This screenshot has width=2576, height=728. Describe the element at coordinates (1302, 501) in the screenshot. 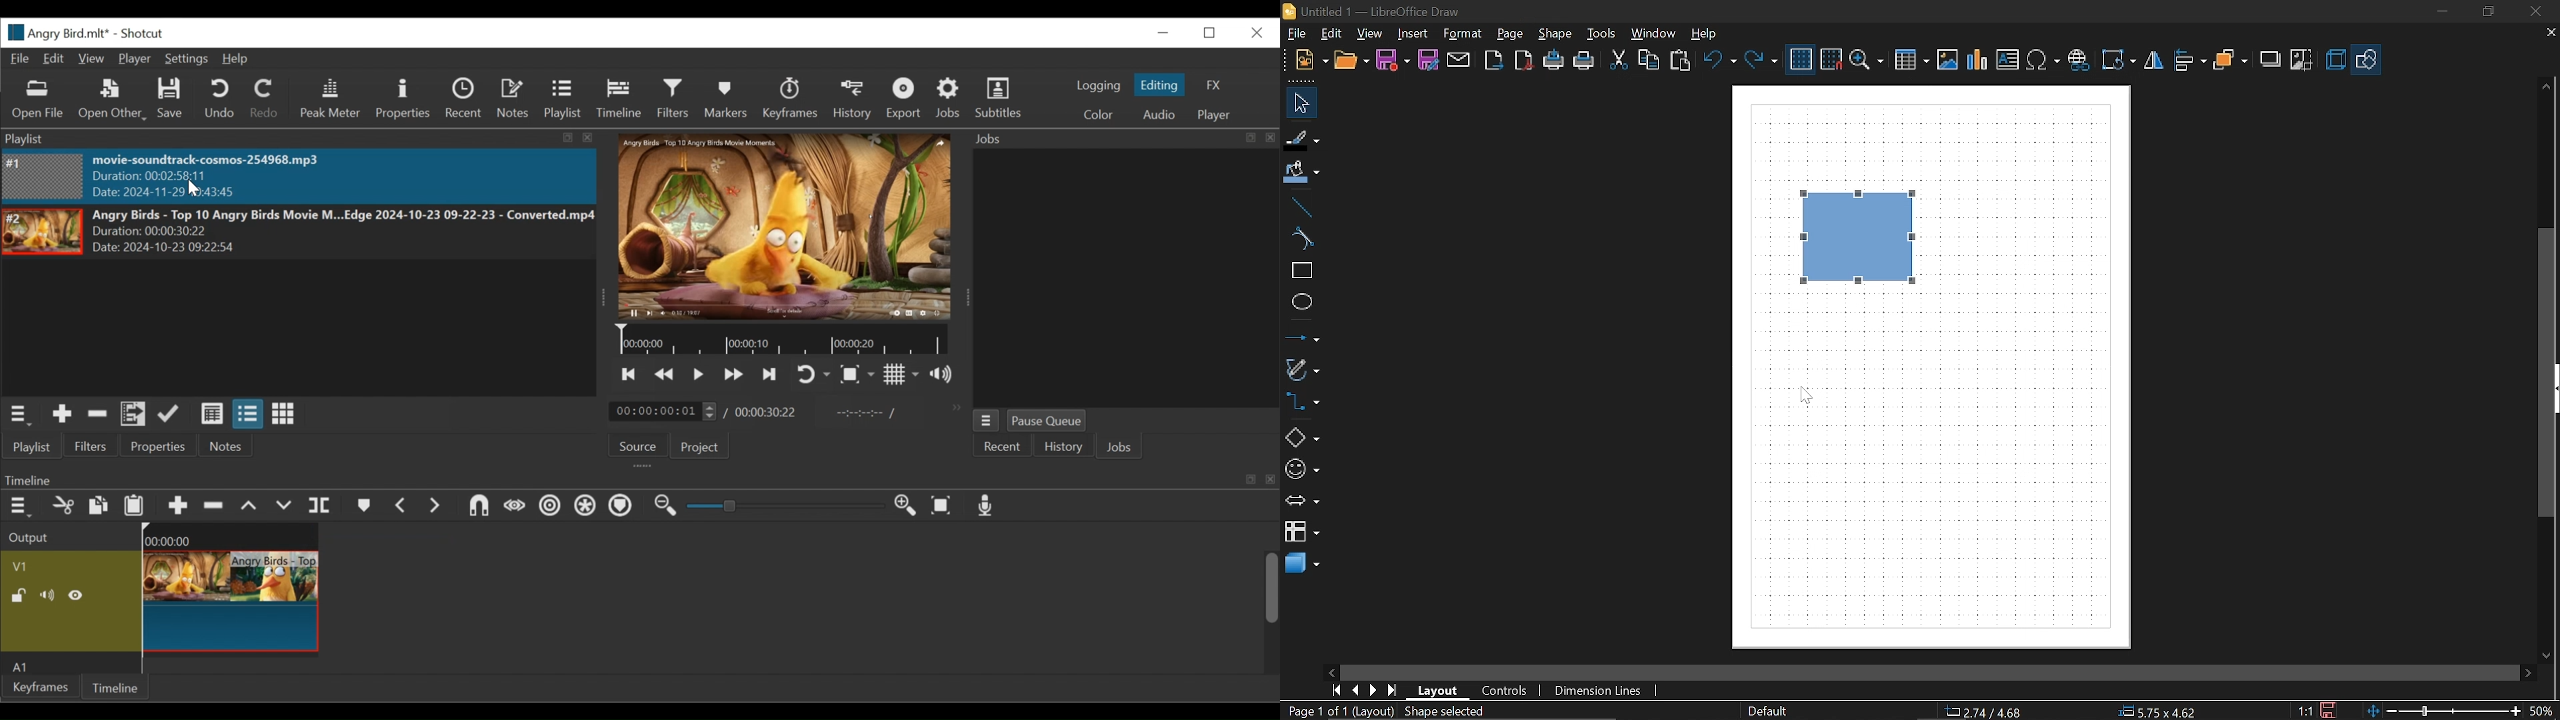

I see `arrows` at that location.